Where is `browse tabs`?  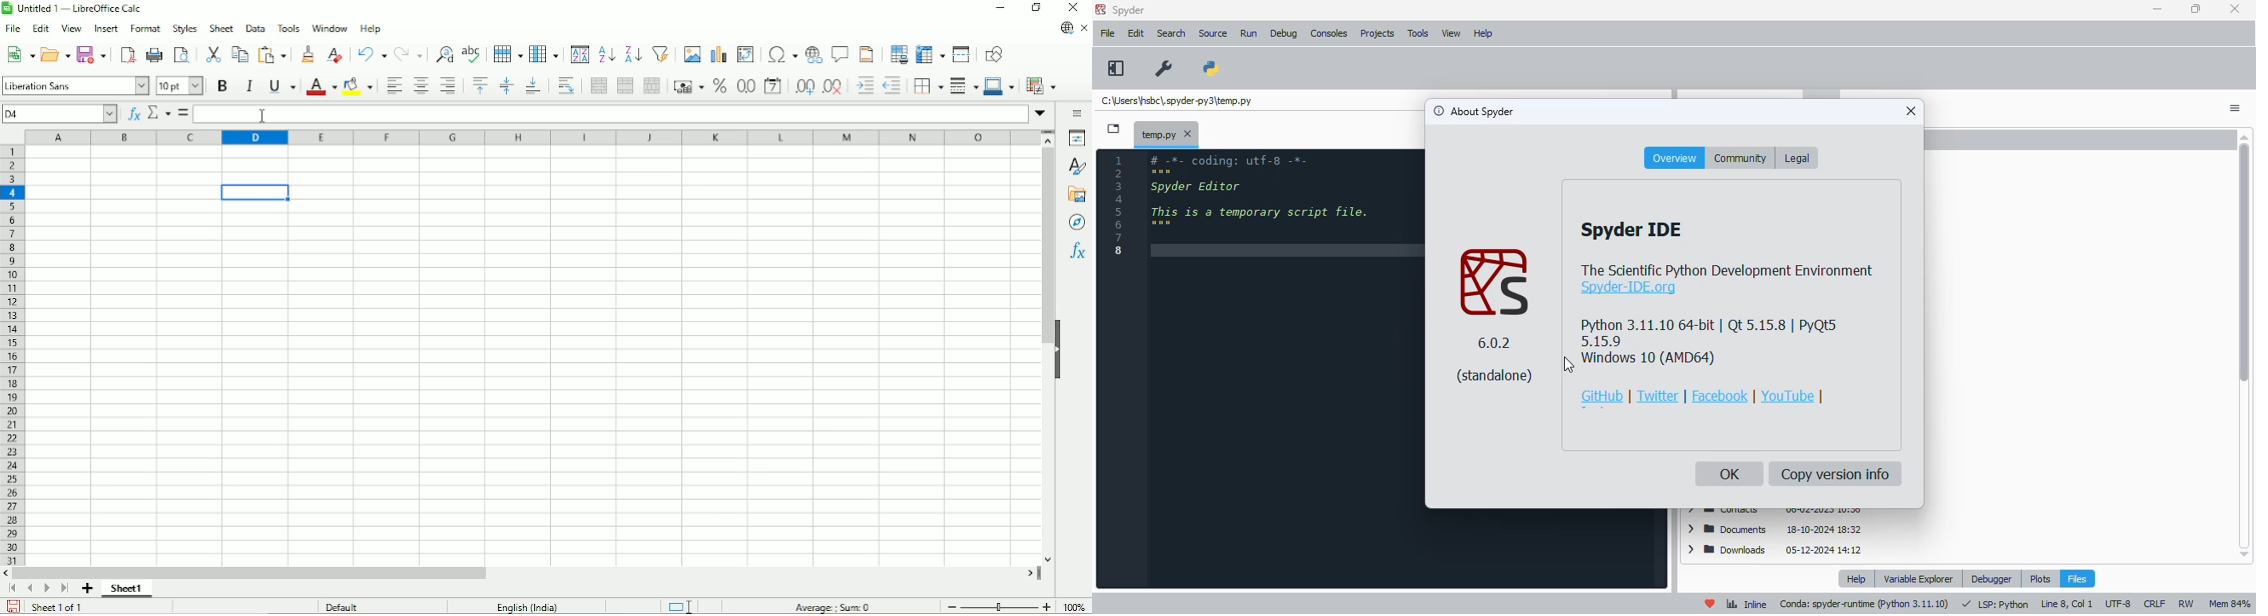 browse tabs is located at coordinates (1114, 129).